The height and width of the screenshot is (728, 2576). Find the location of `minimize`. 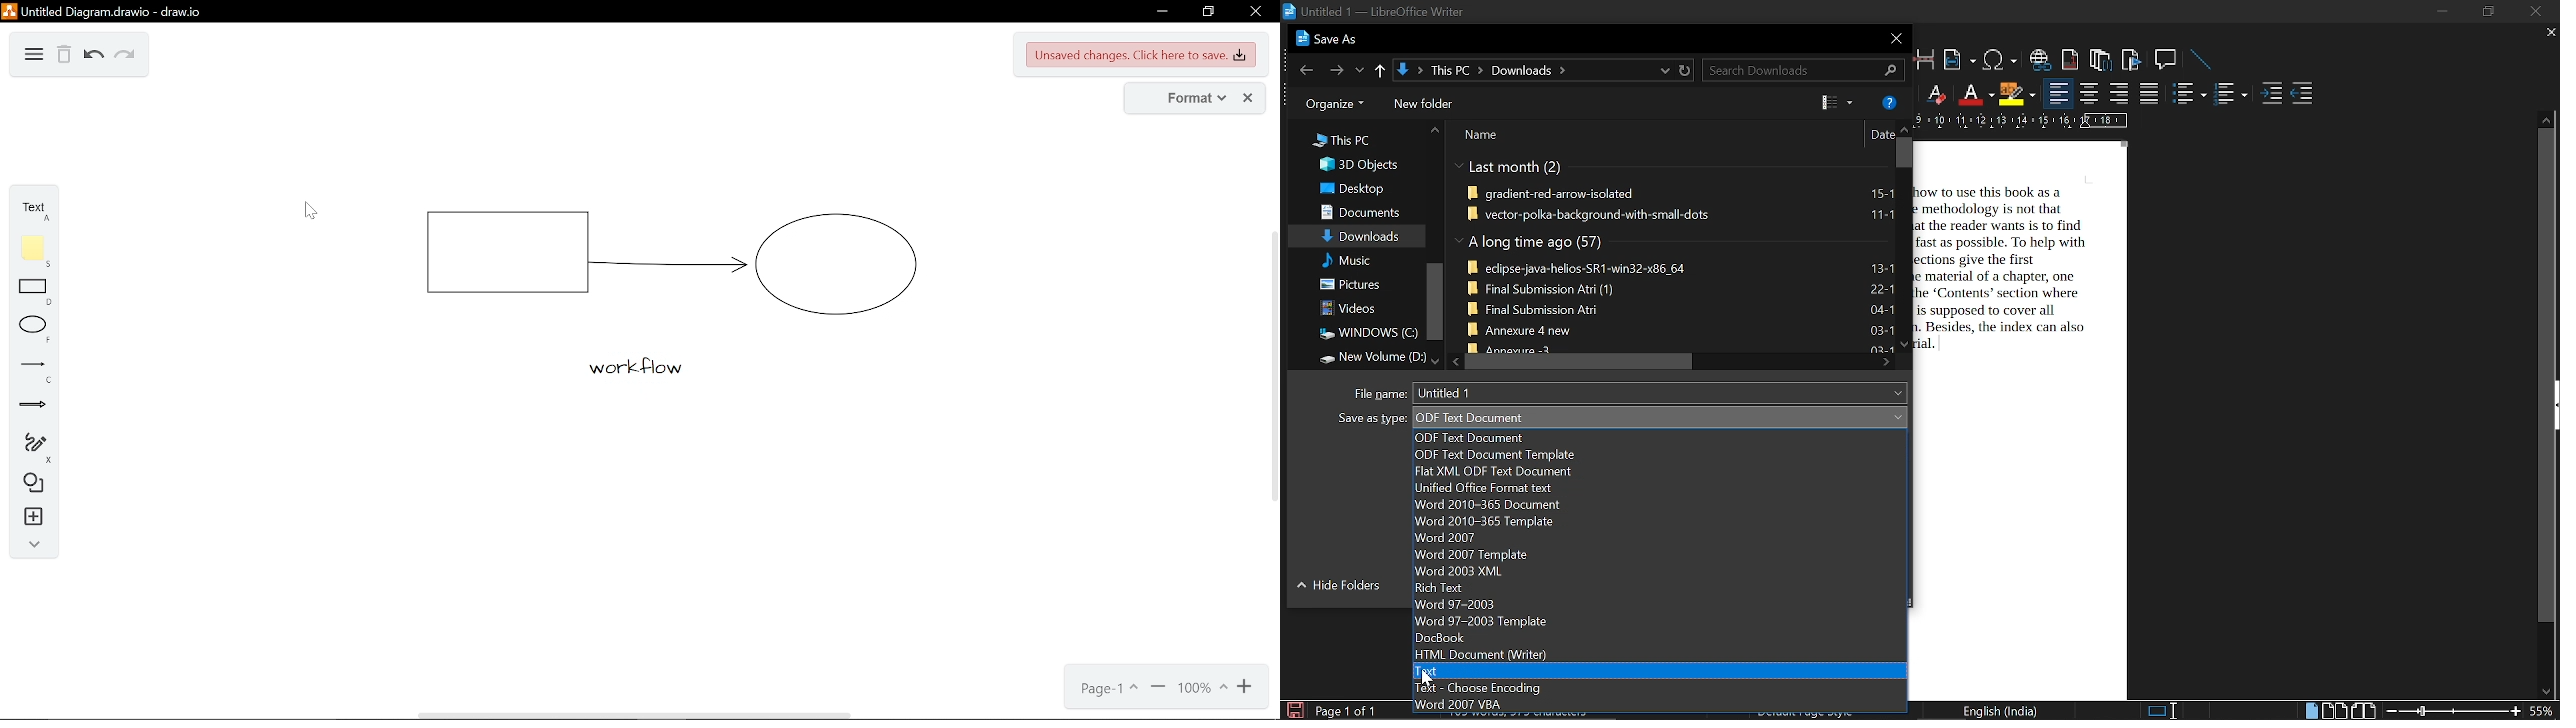

minimize is located at coordinates (2440, 12).